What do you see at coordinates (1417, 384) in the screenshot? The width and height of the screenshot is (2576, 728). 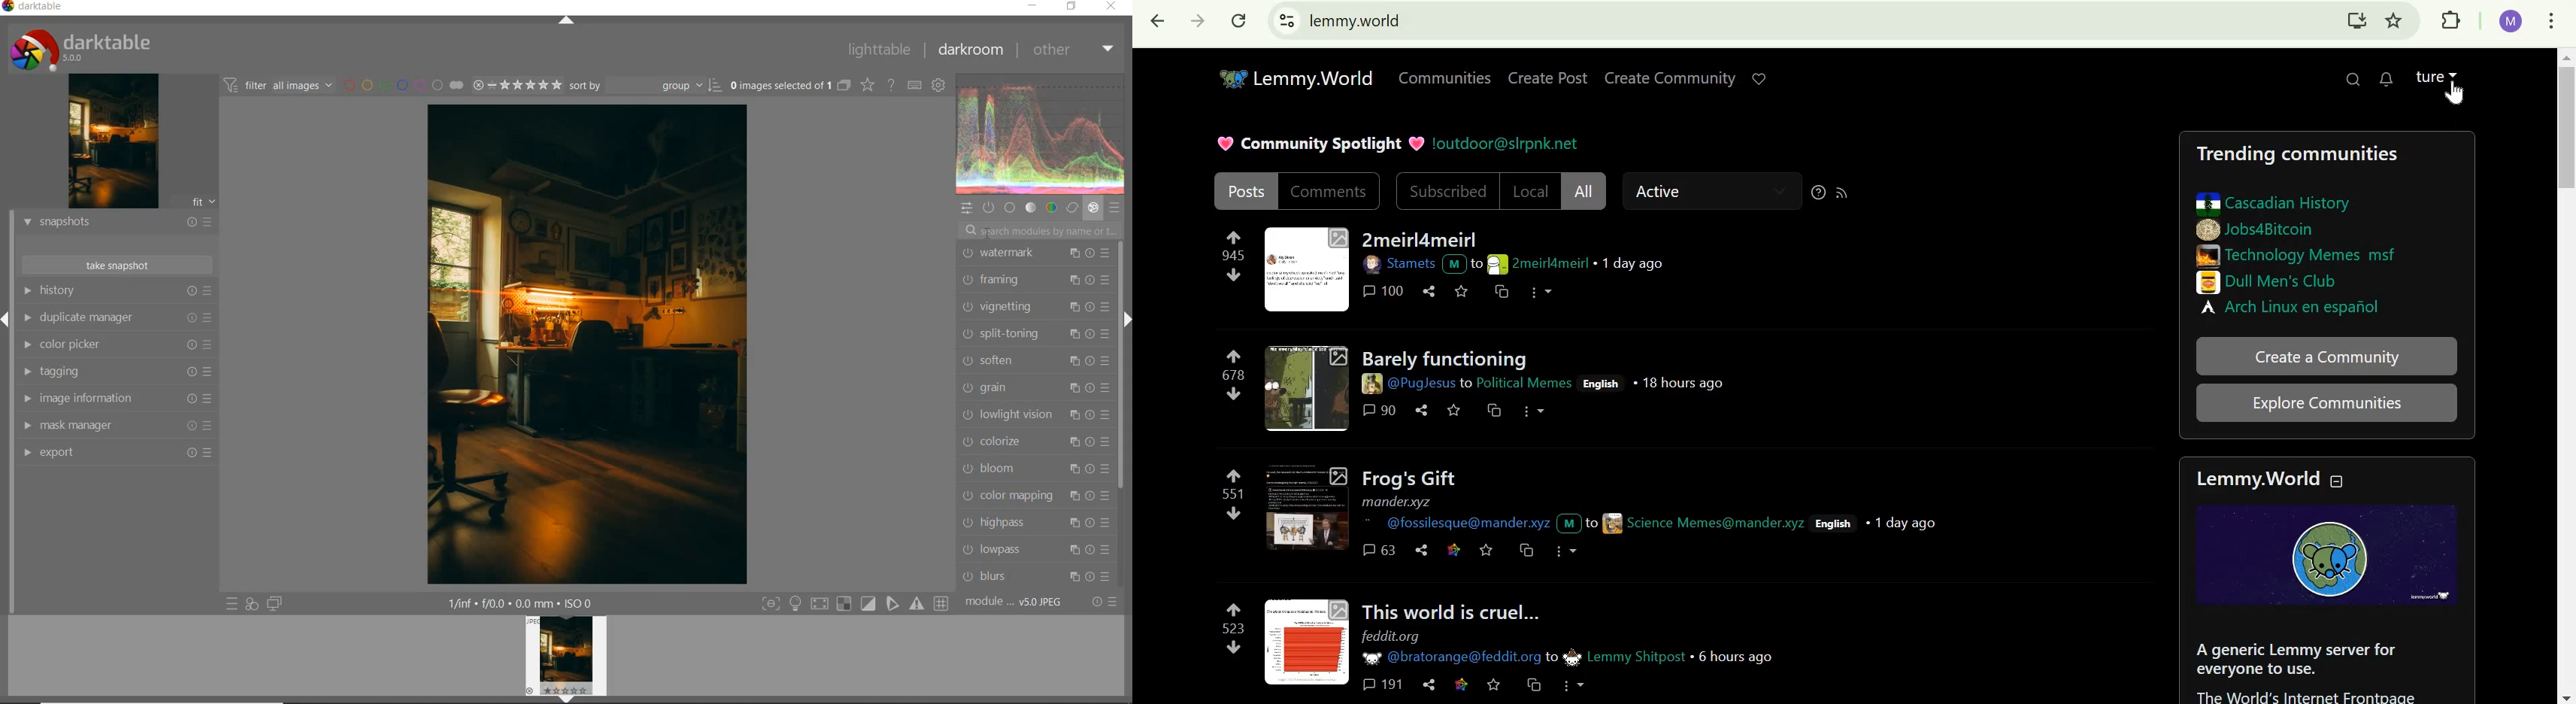 I see `user ID` at bounding box center [1417, 384].